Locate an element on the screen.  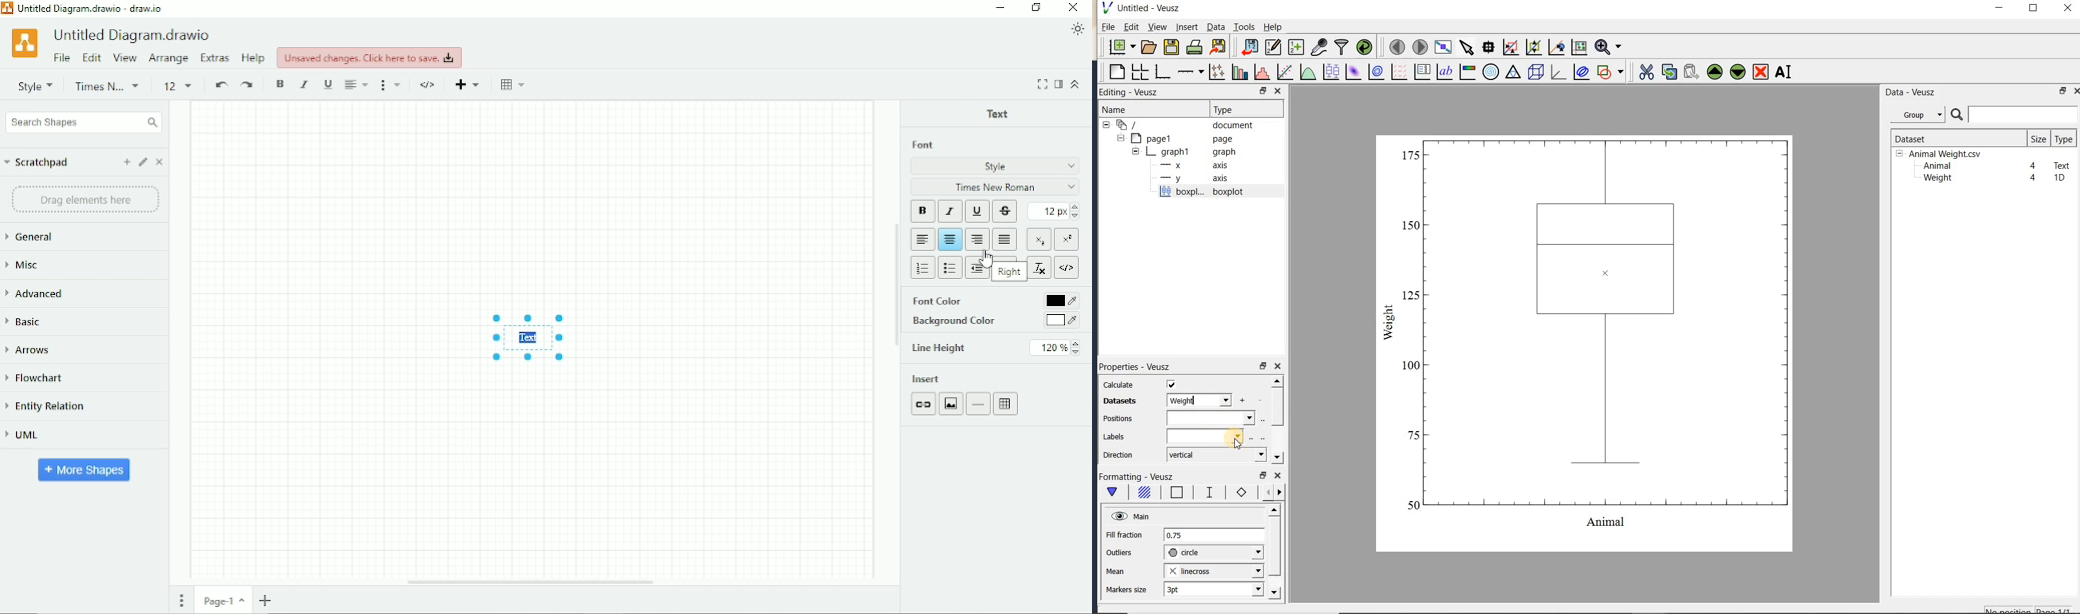
restore is located at coordinates (1263, 366).